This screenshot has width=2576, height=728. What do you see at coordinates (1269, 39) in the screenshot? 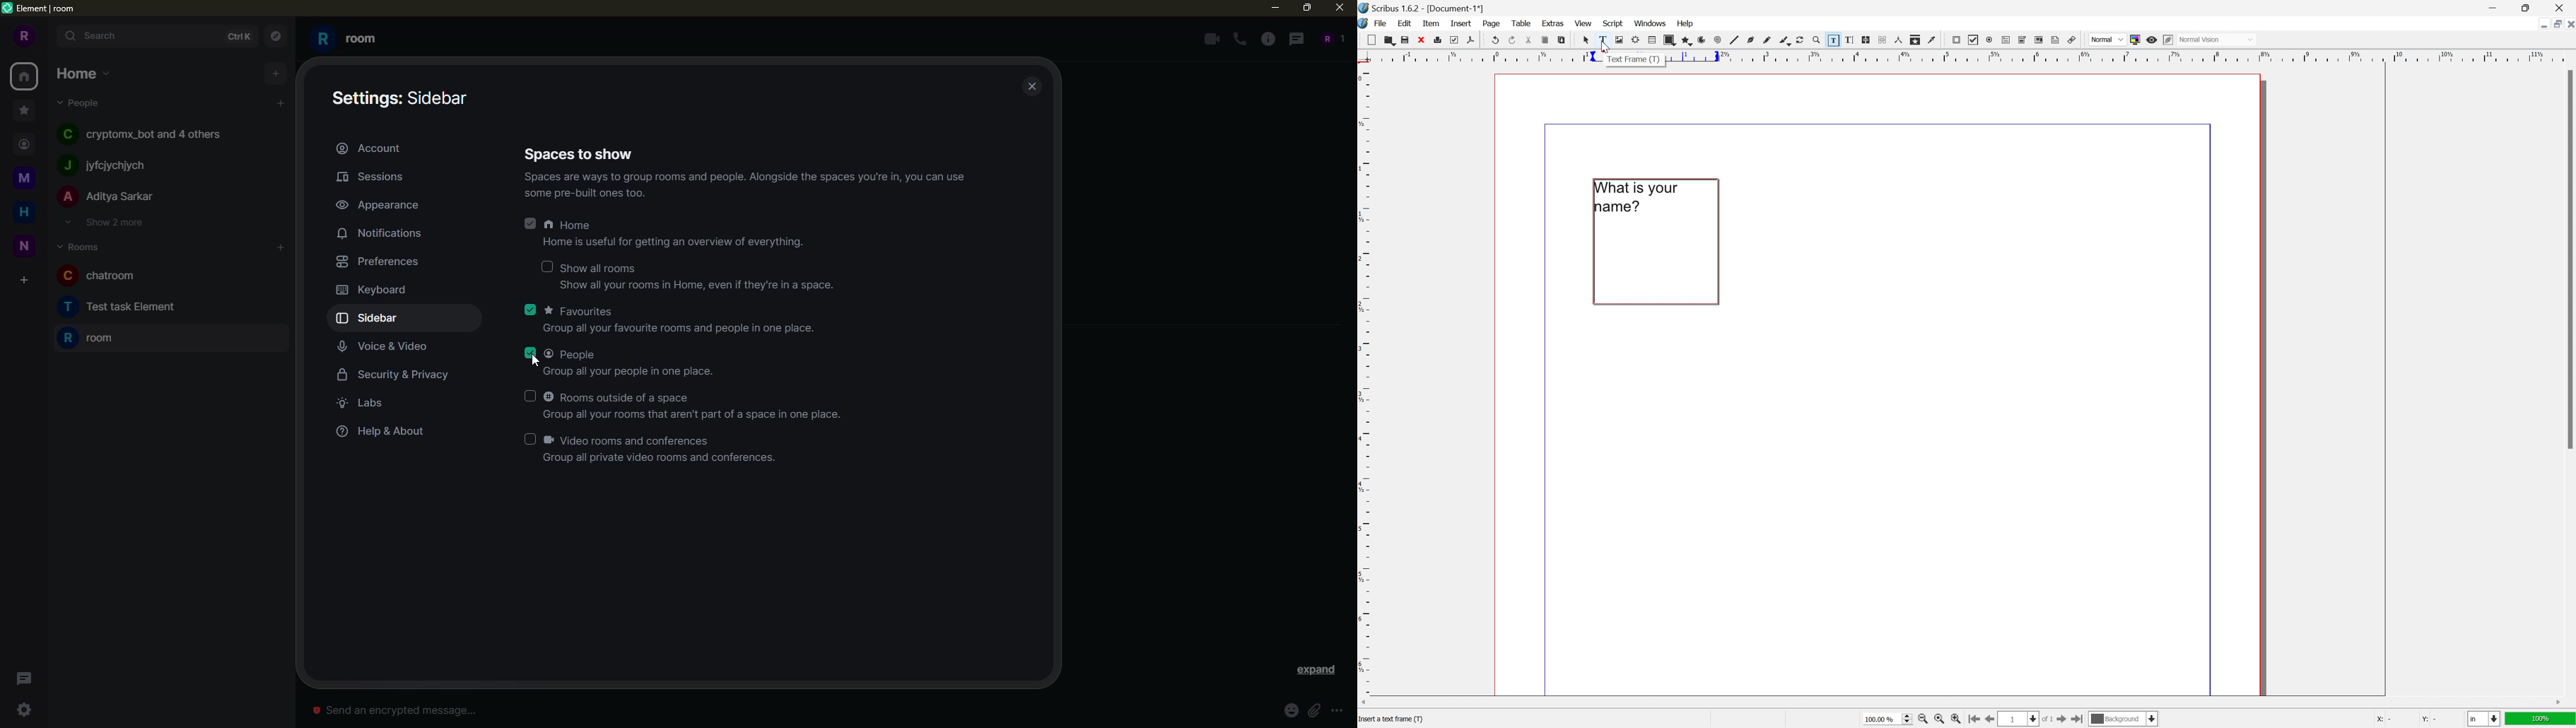
I see `info` at bounding box center [1269, 39].